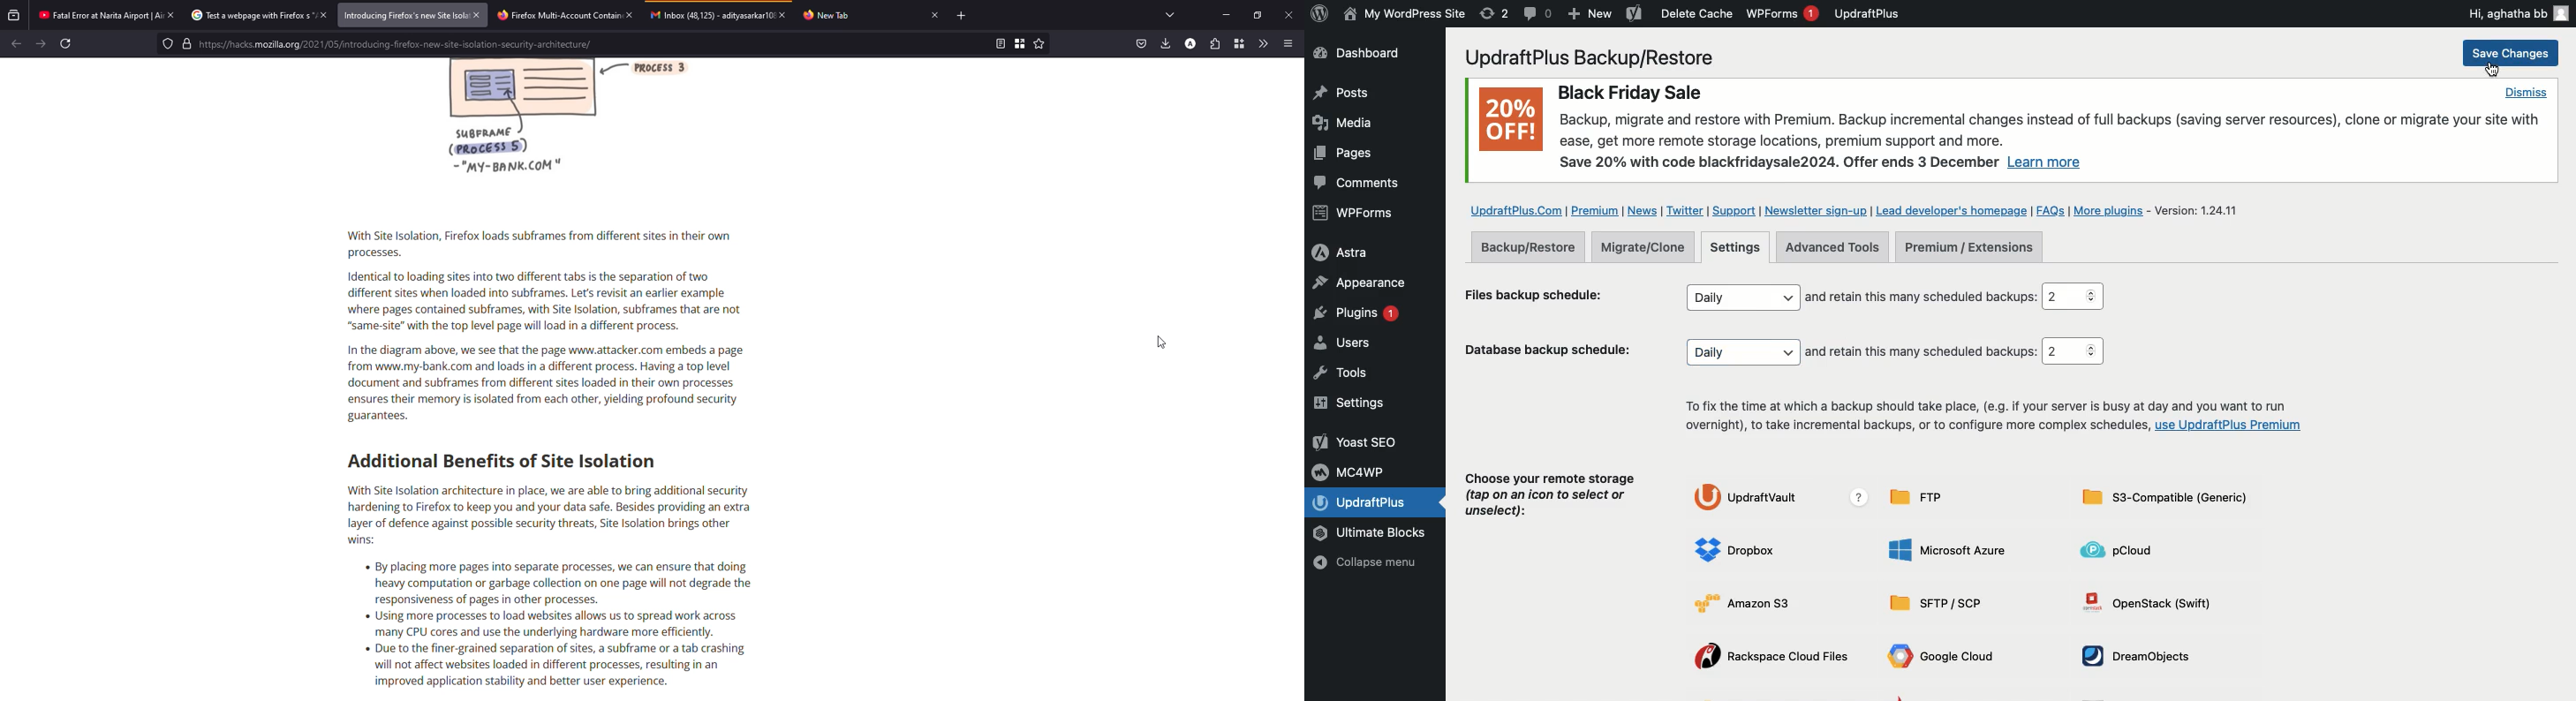 The height and width of the screenshot is (728, 2576). I want to click on Database backup schedule, so click(1552, 353).